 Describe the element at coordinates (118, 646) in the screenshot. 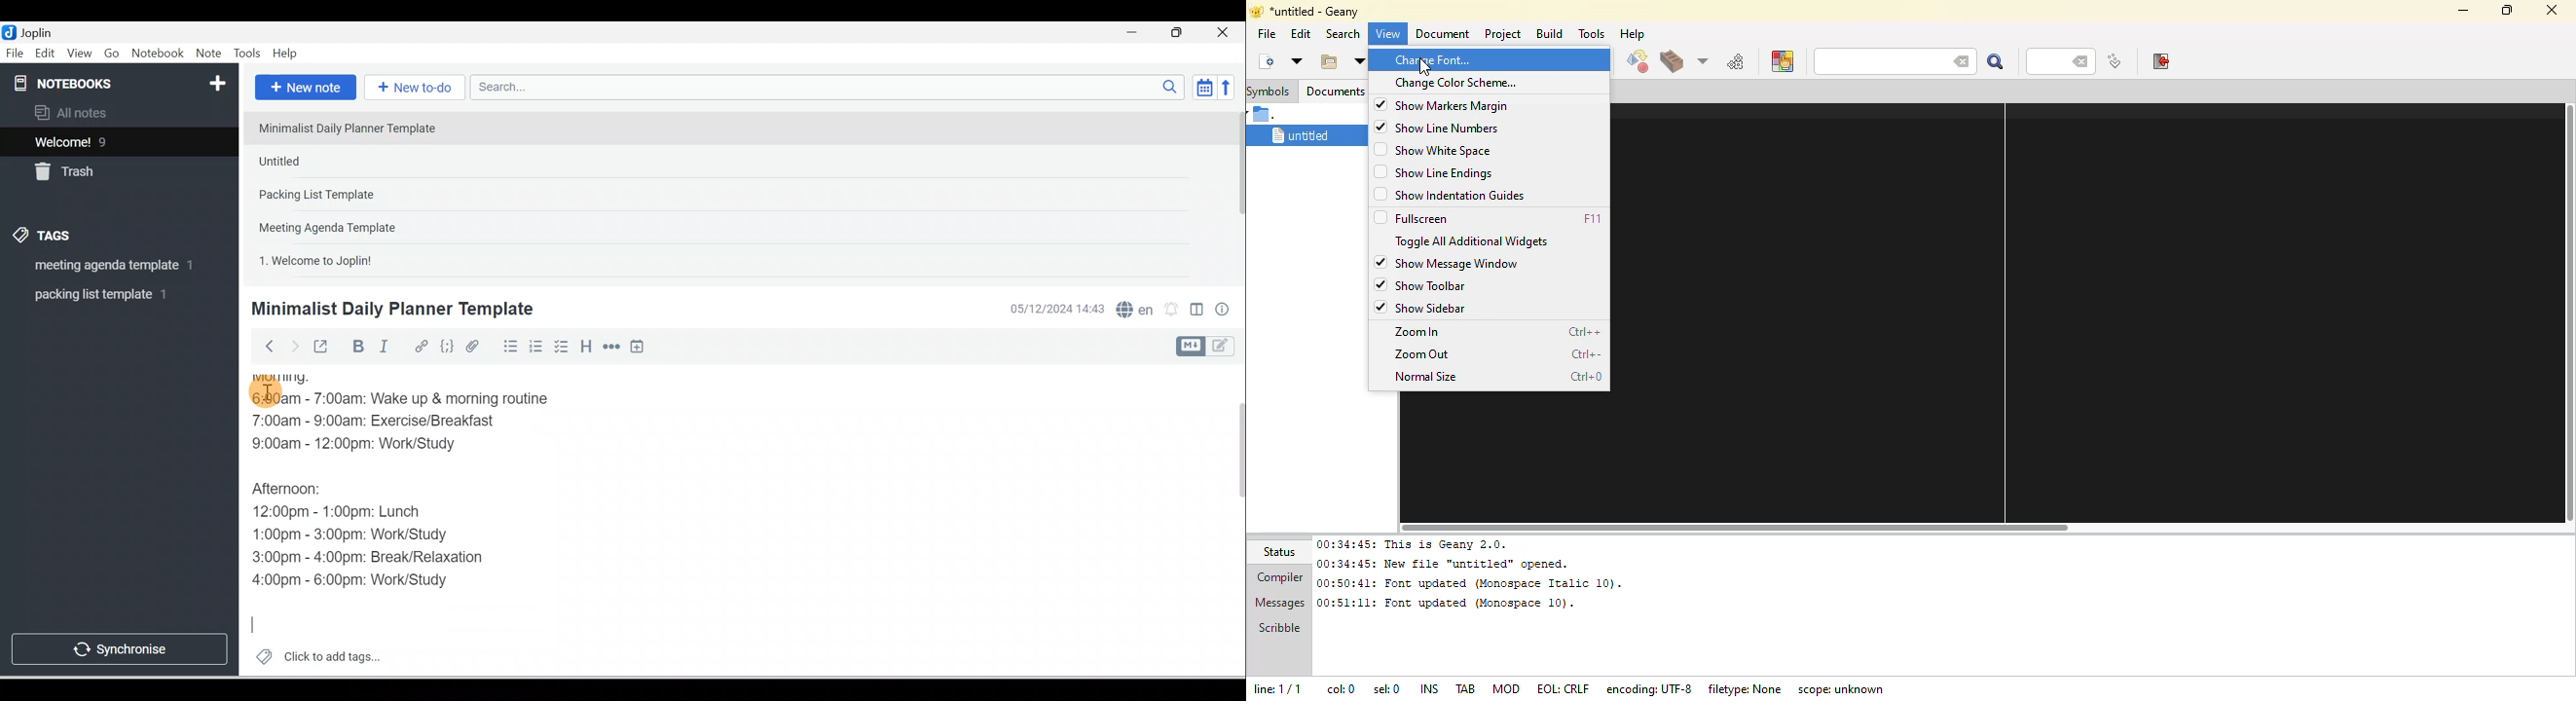

I see `Synchronise` at that location.